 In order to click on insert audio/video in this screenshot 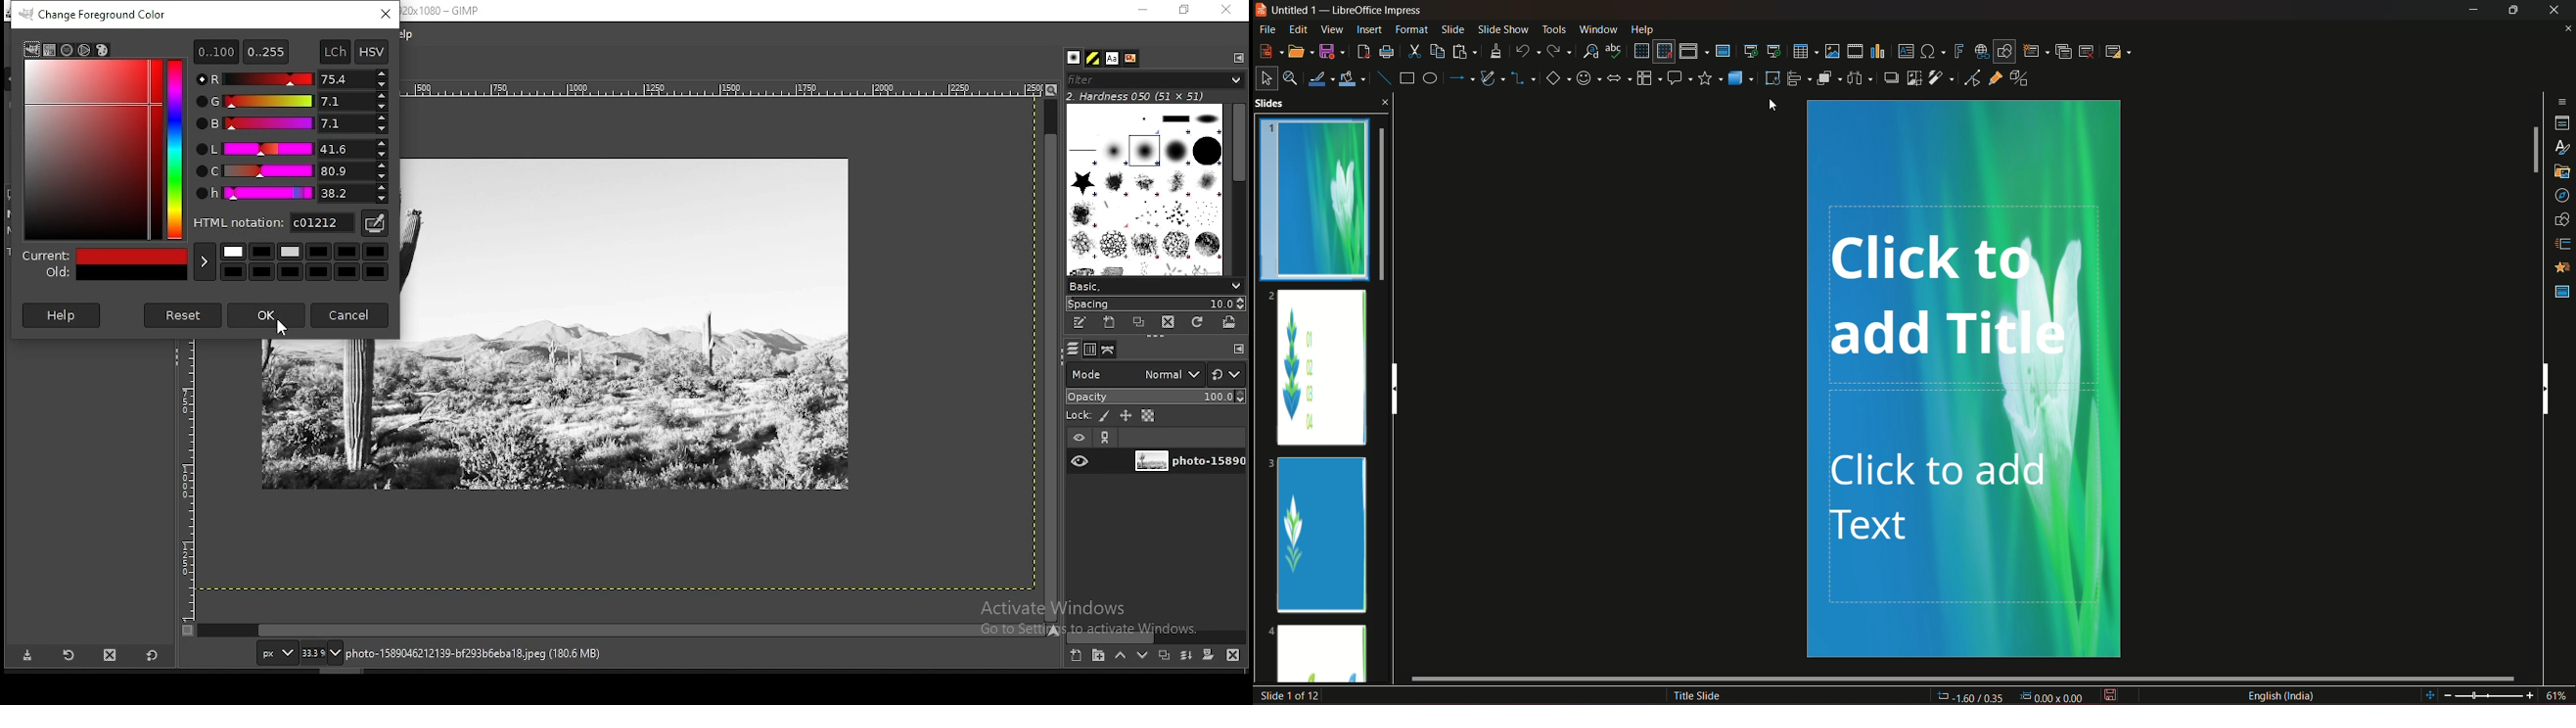, I will do `click(1856, 52)`.